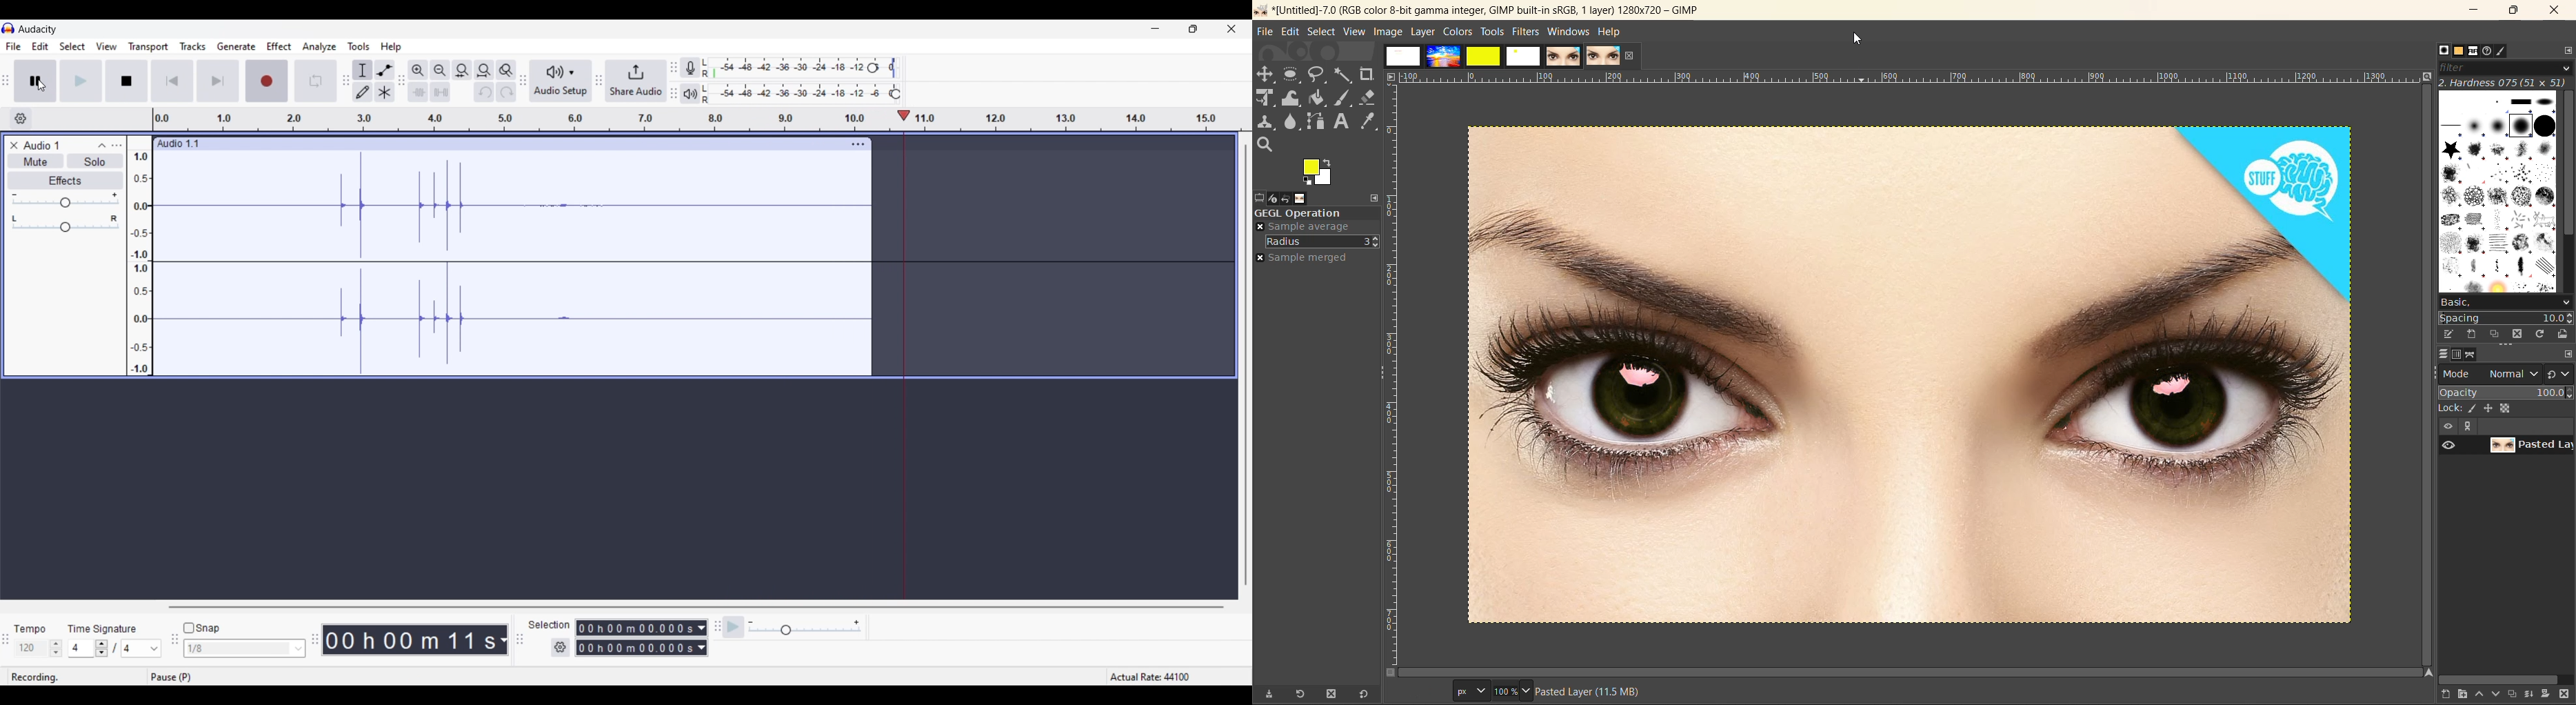 This screenshot has width=2576, height=728. Describe the element at coordinates (237, 46) in the screenshot. I see `Generate menu` at that location.